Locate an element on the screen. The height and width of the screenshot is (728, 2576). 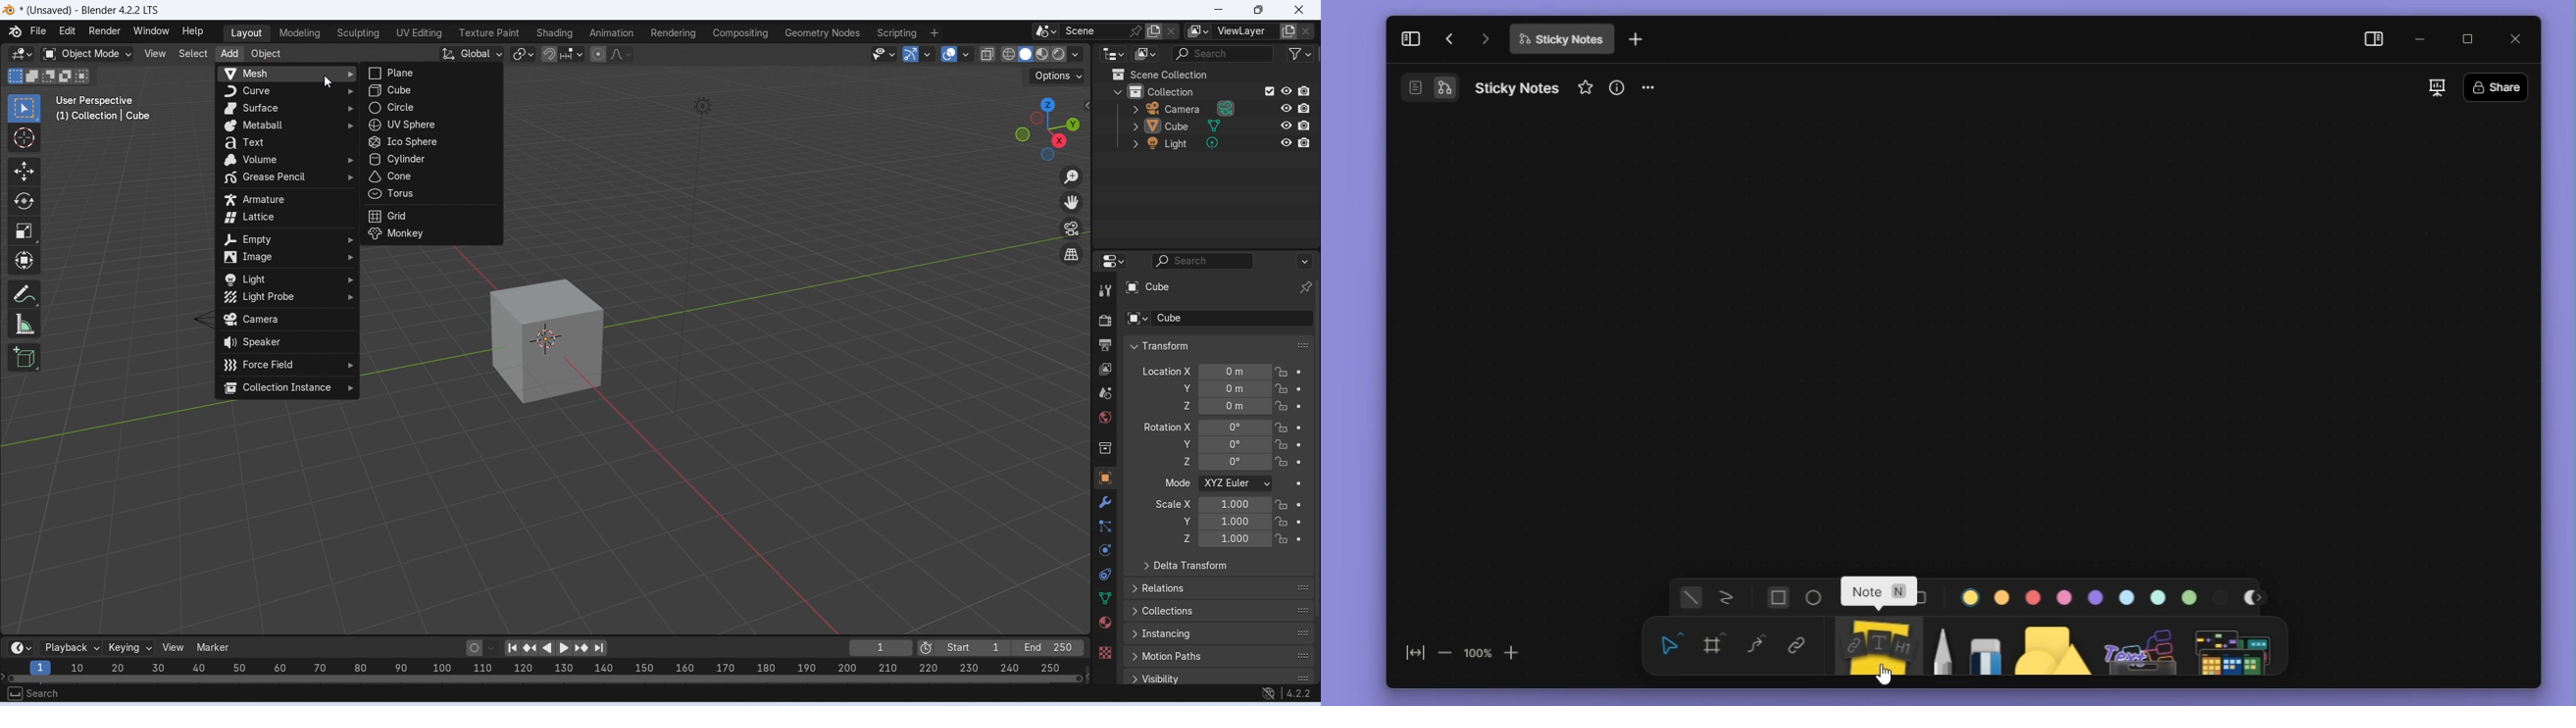
mode is located at coordinates (1176, 484).